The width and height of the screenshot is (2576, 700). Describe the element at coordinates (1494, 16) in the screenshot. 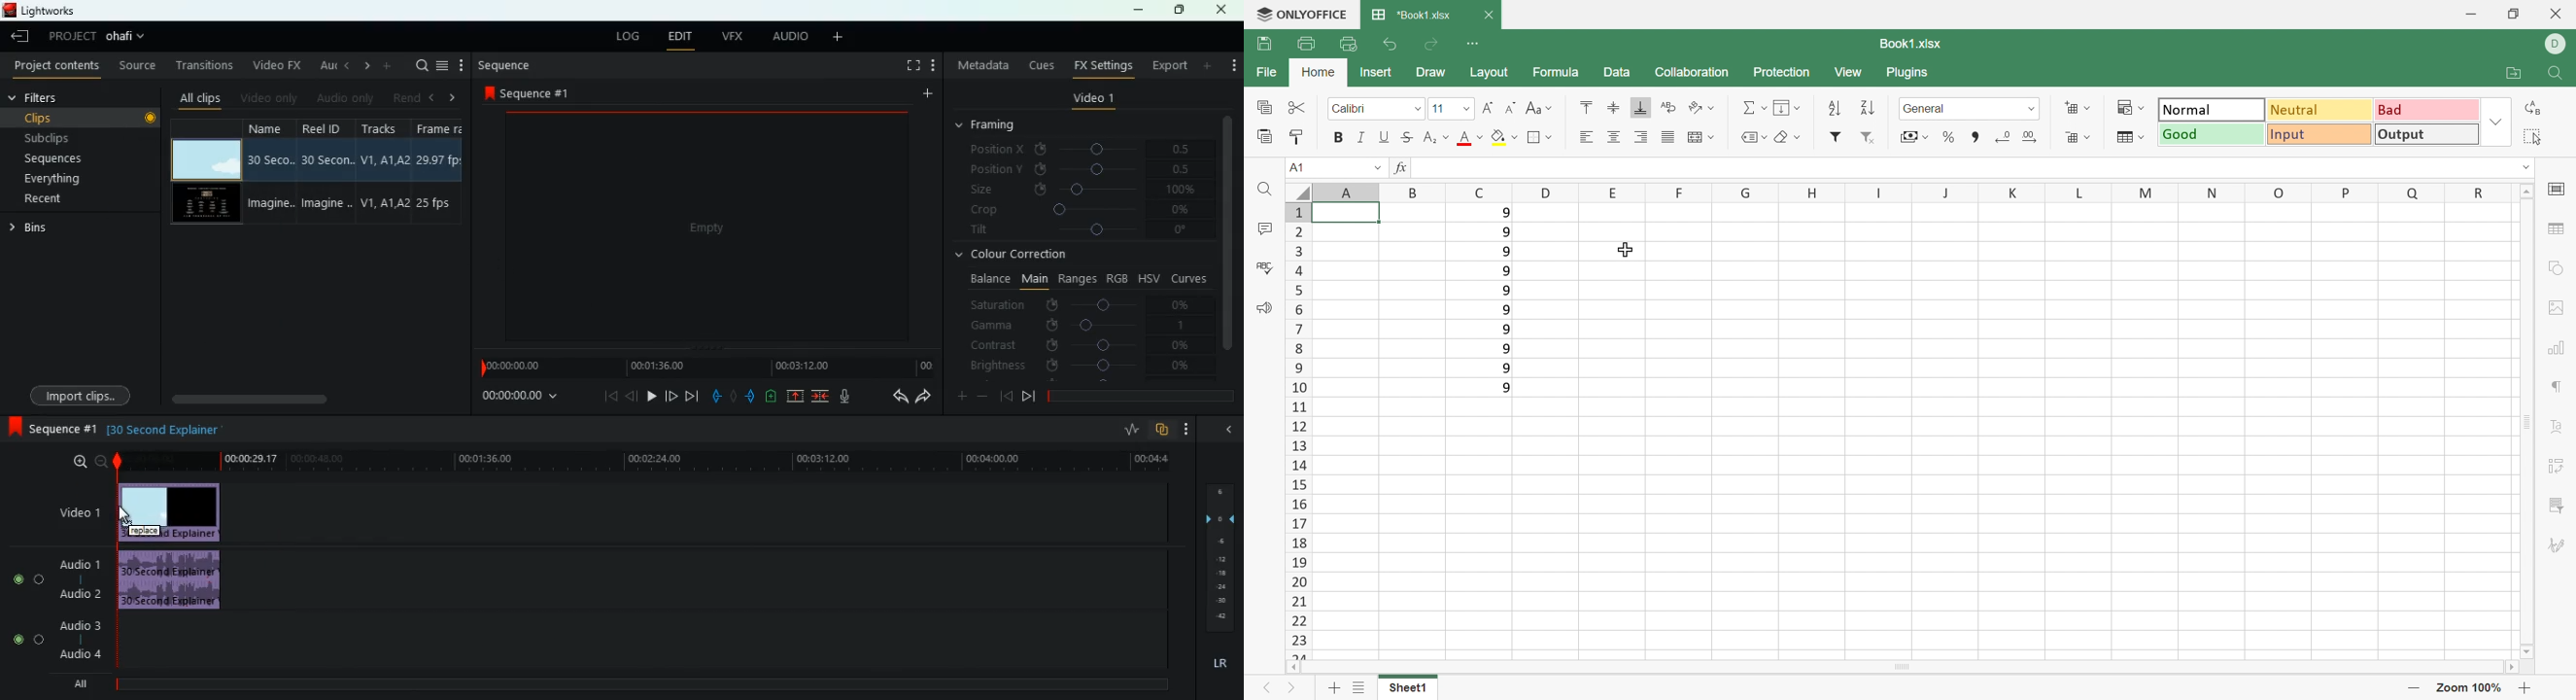

I see `Close` at that location.